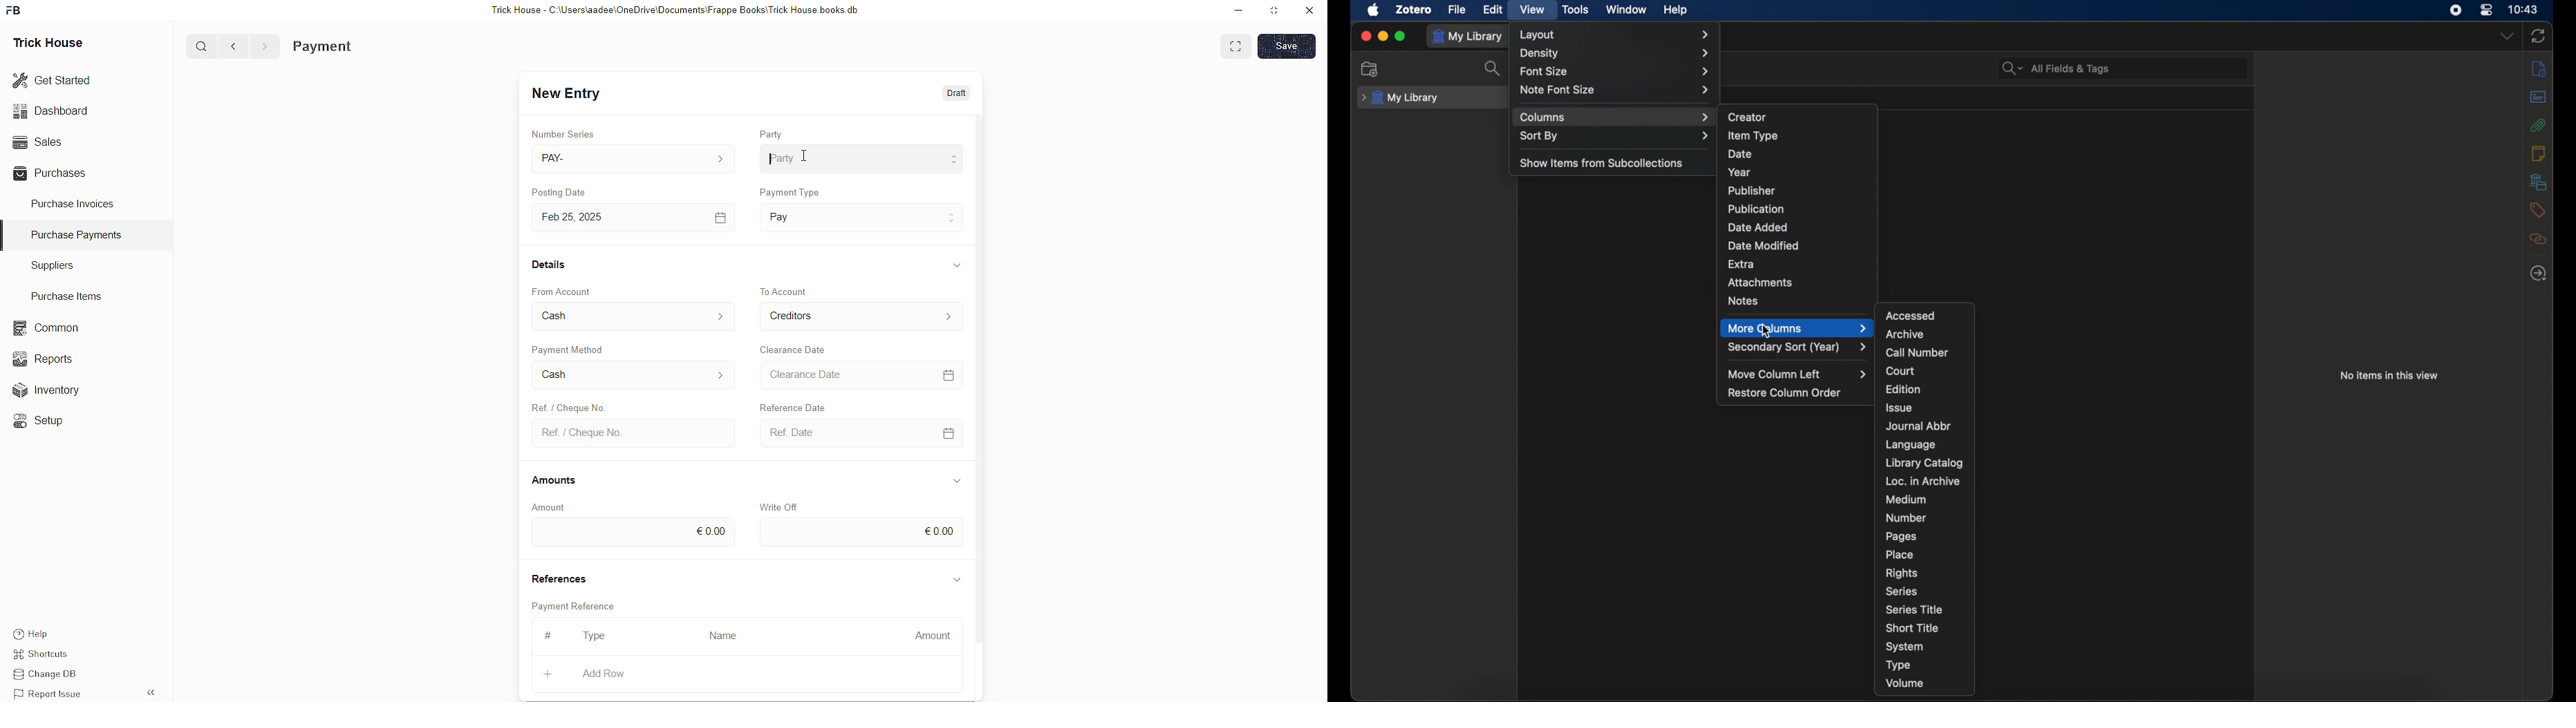  Describe the element at coordinates (812, 376) in the screenshot. I see `Clearance Date` at that location.